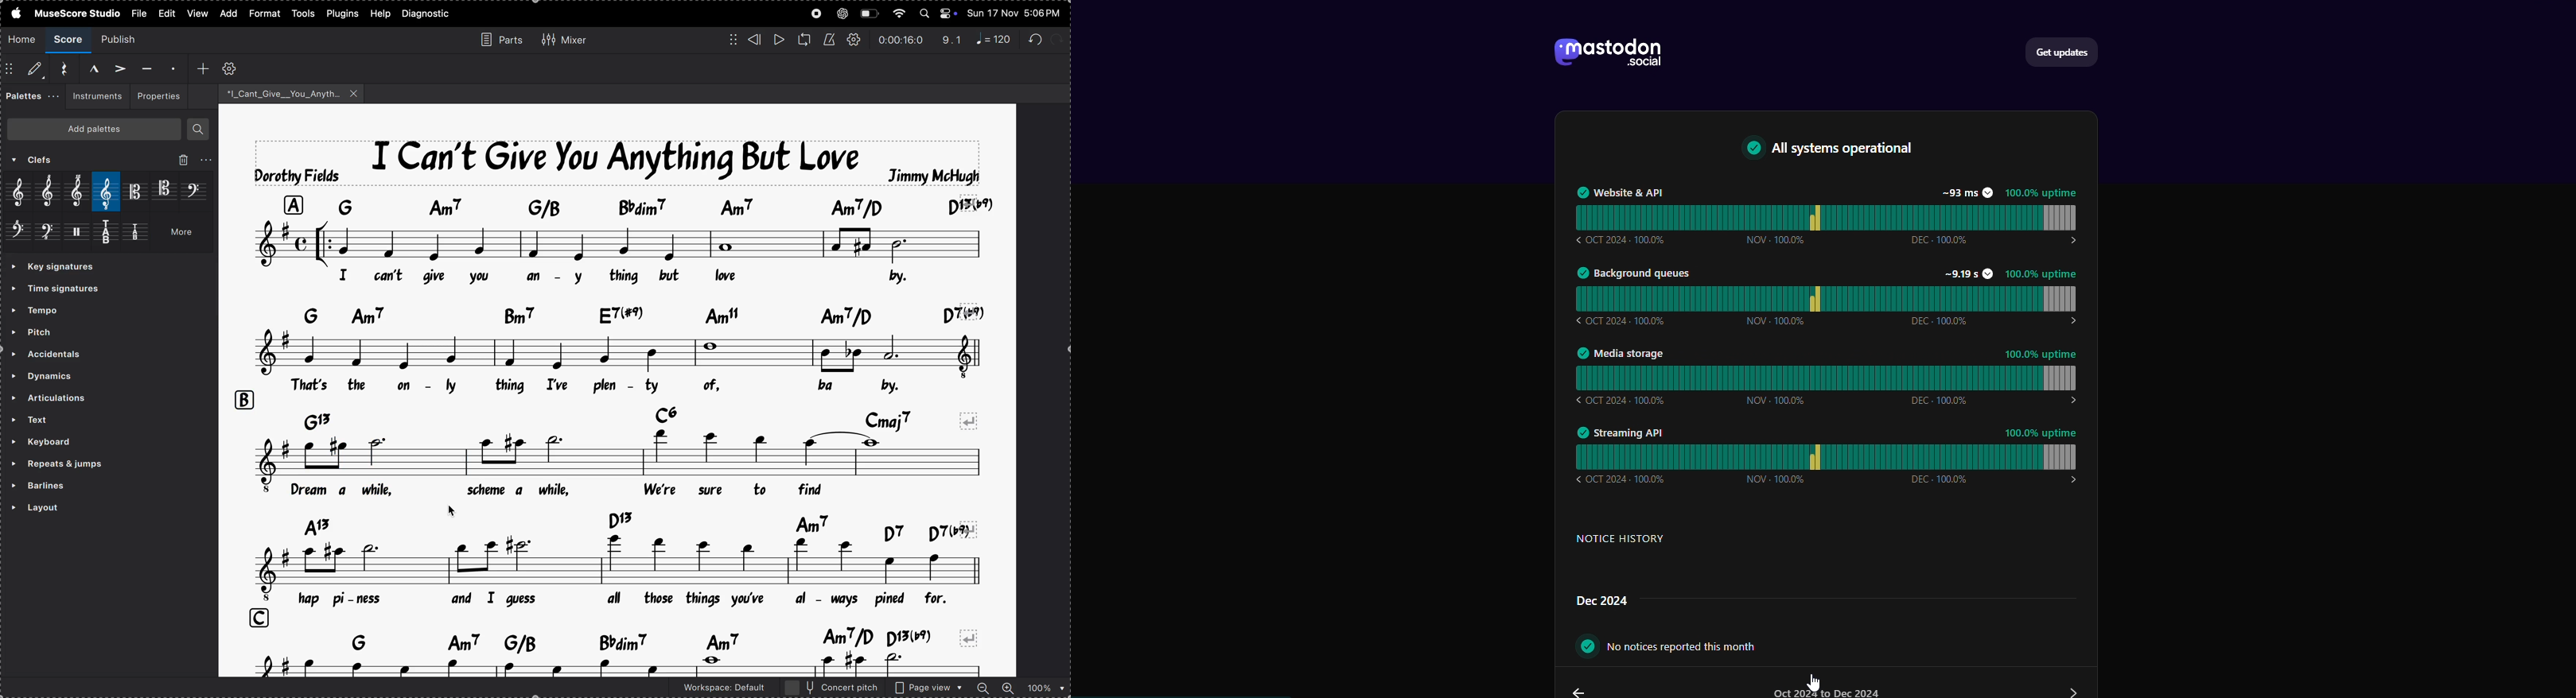 This screenshot has height=700, width=2576. Describe the element at coordinates (22, 39) in the screenshot. I see `home` at that location.